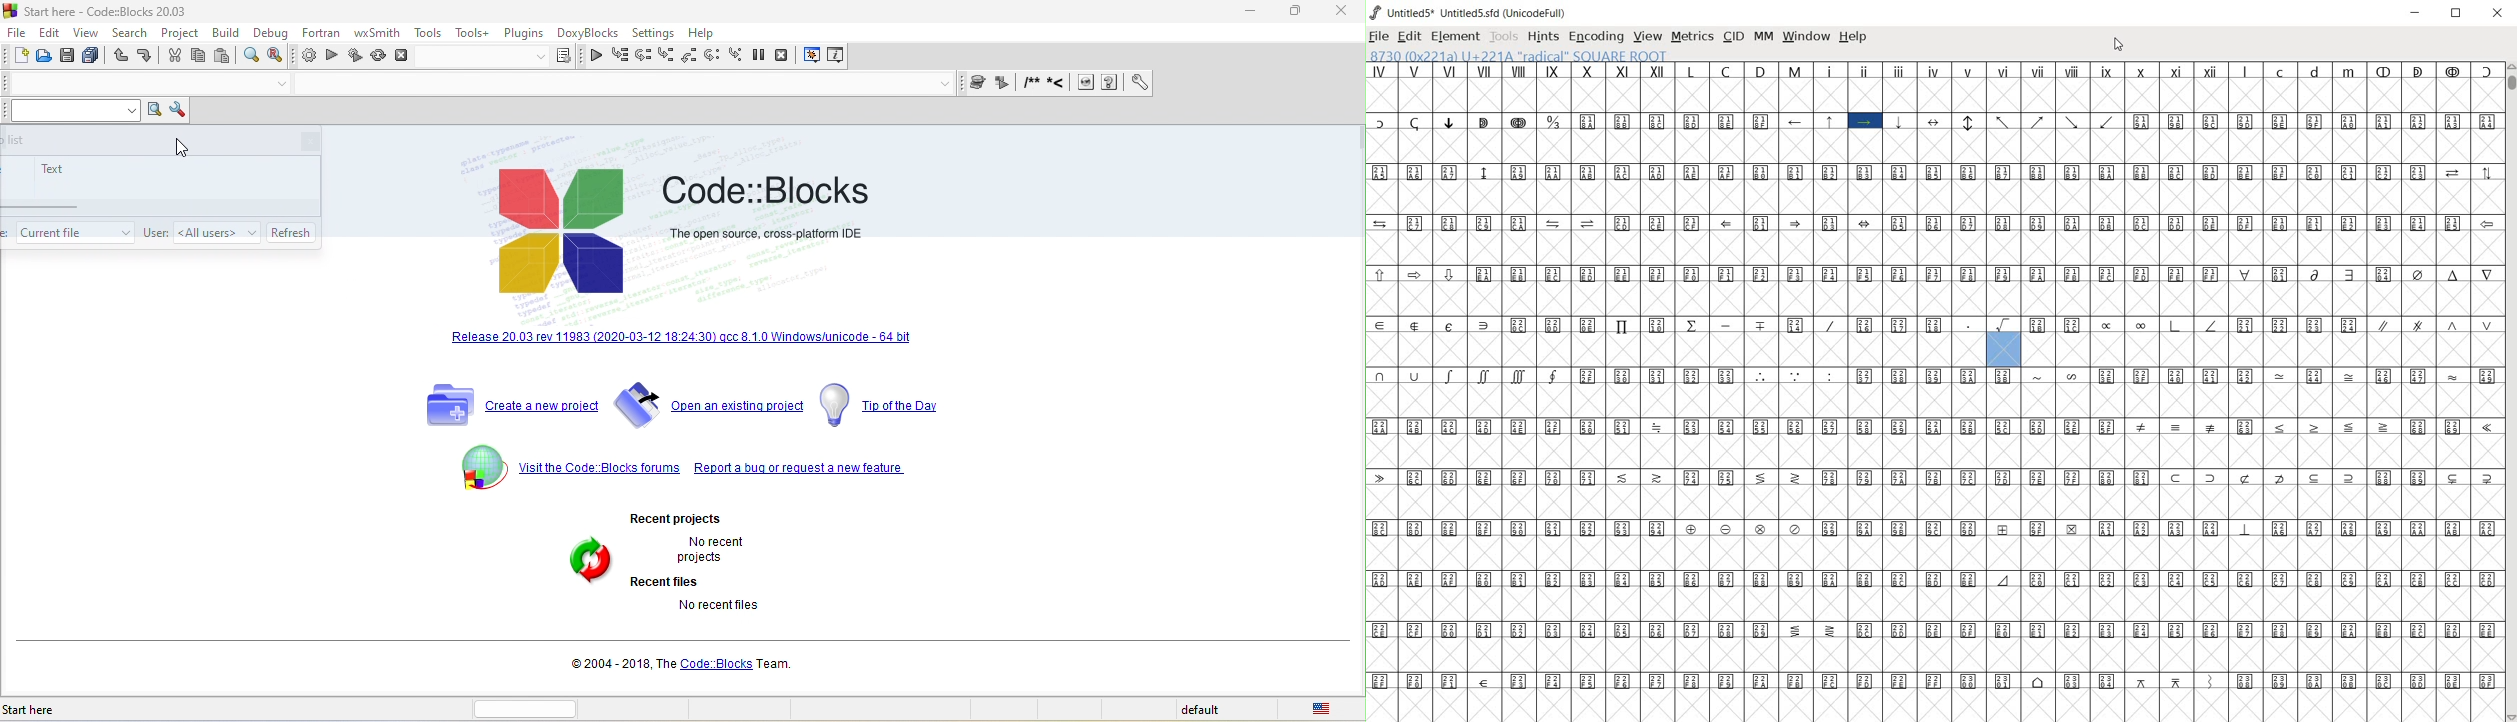  I want to click on continue, so click(596, 58).